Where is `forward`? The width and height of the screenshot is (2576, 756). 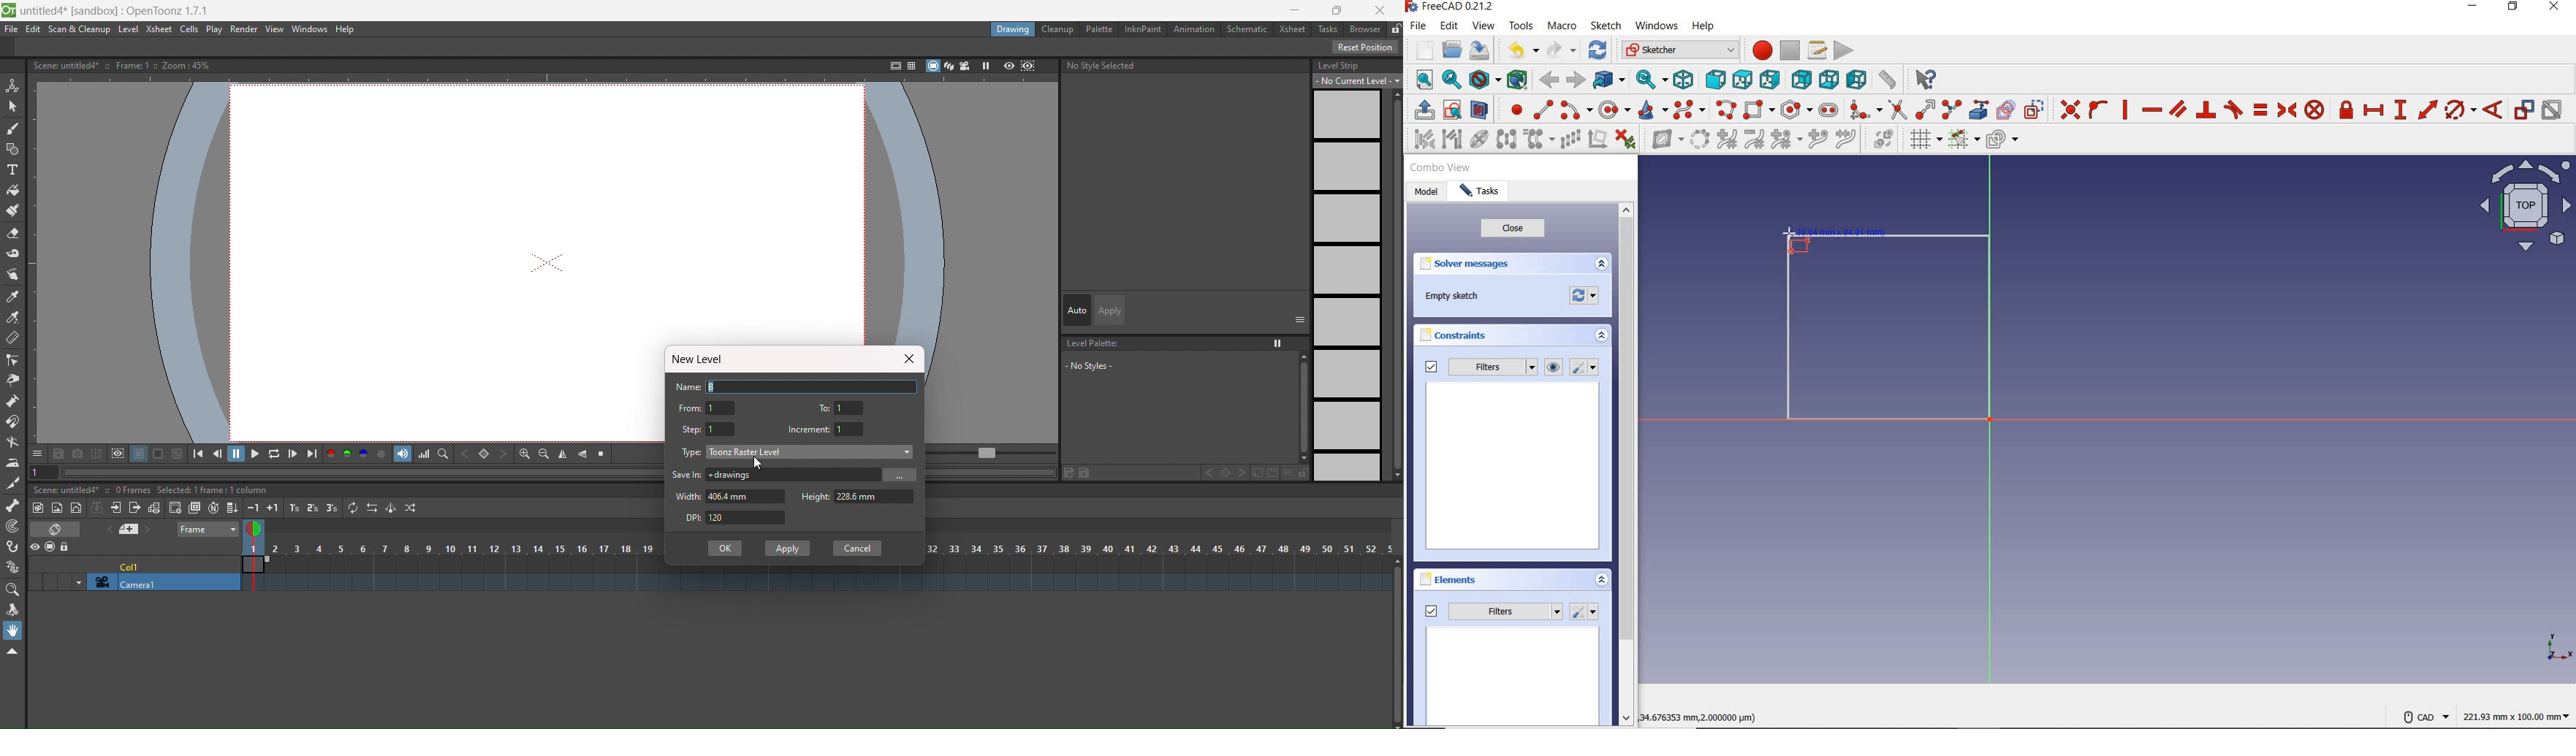 forward is located at coordinates (1576, 80).